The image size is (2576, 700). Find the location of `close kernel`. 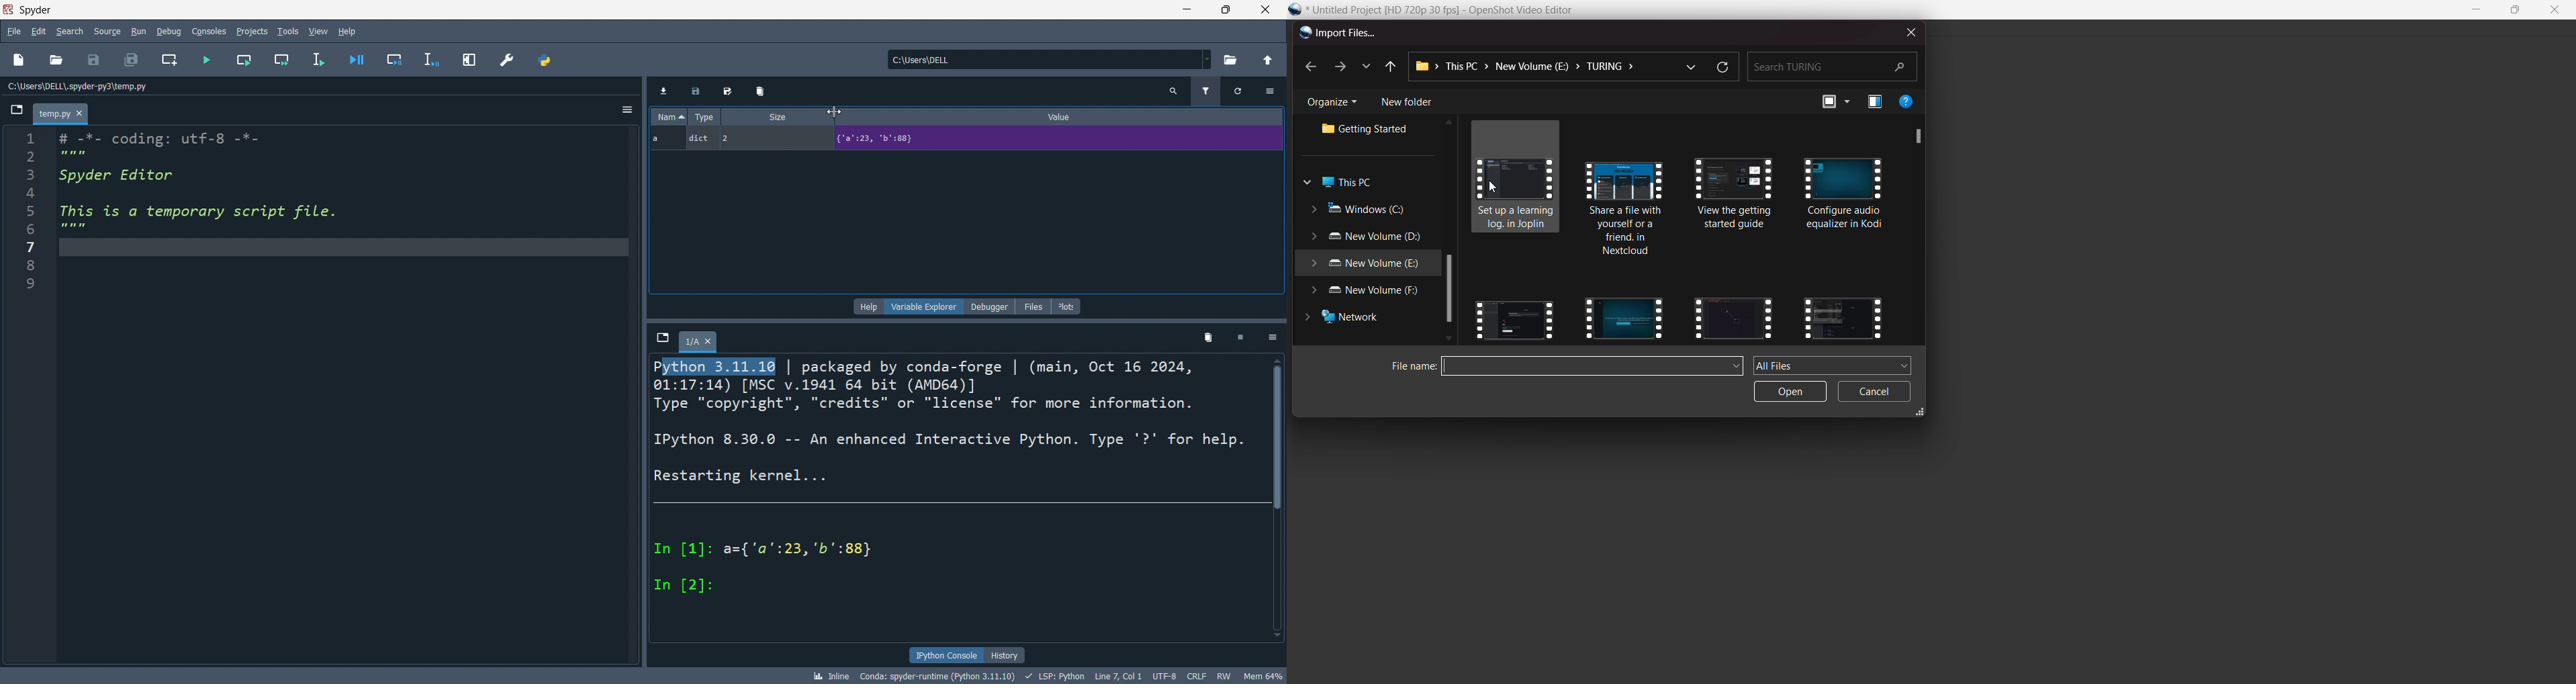

close kernel is located at coordinates (1242, 339).